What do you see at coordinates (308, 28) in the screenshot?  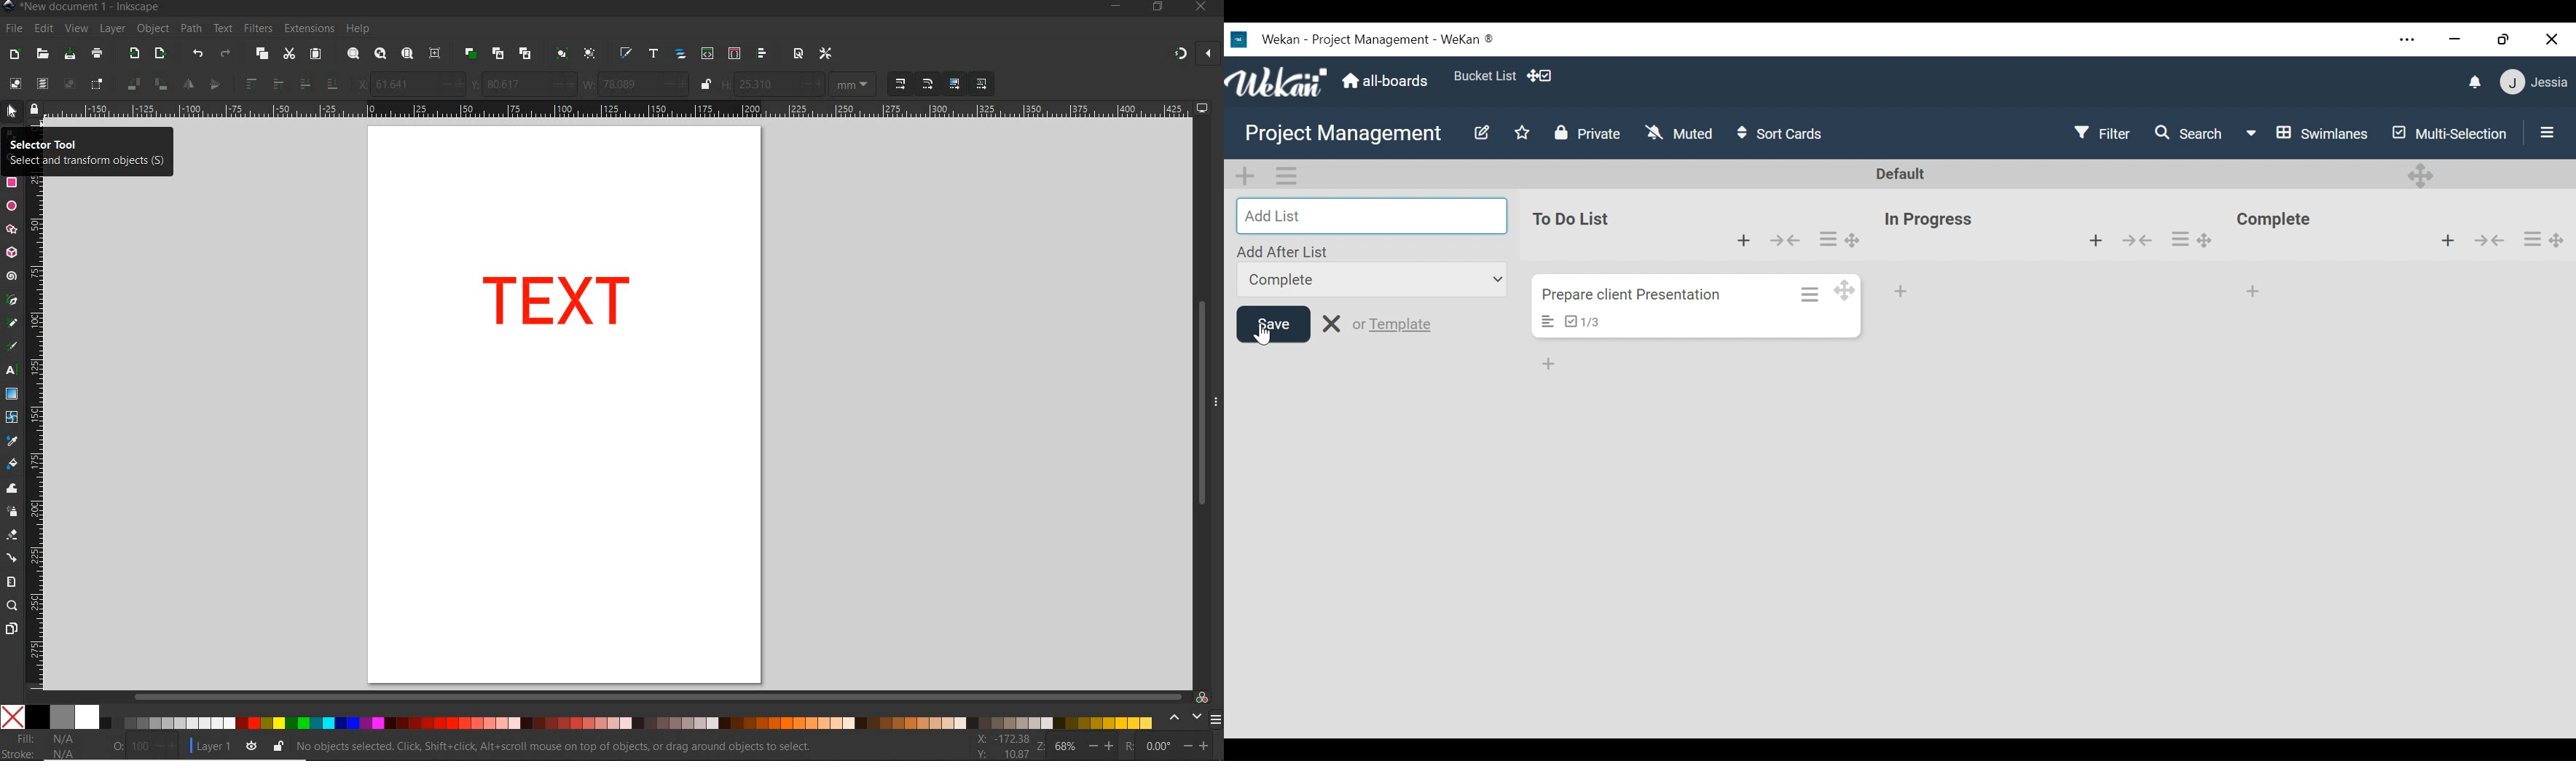 I see `extensions` at bounding box center [308, 28].